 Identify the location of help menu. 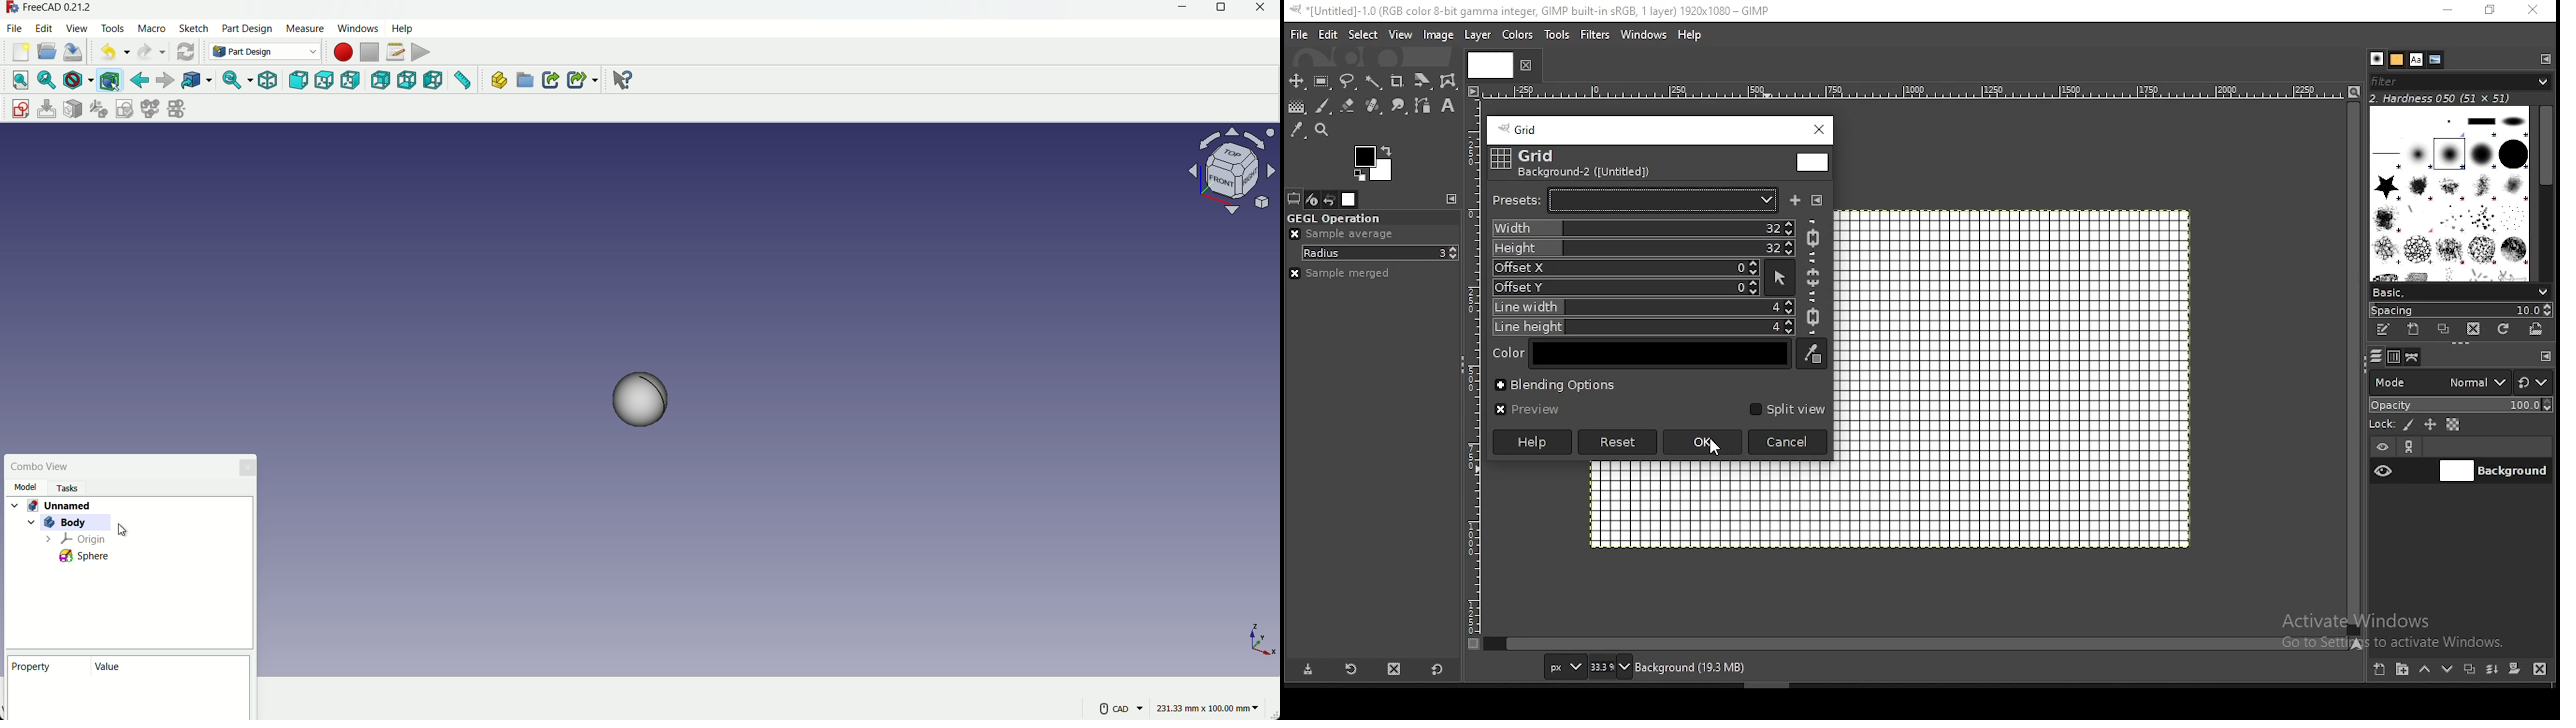
(402, 29).